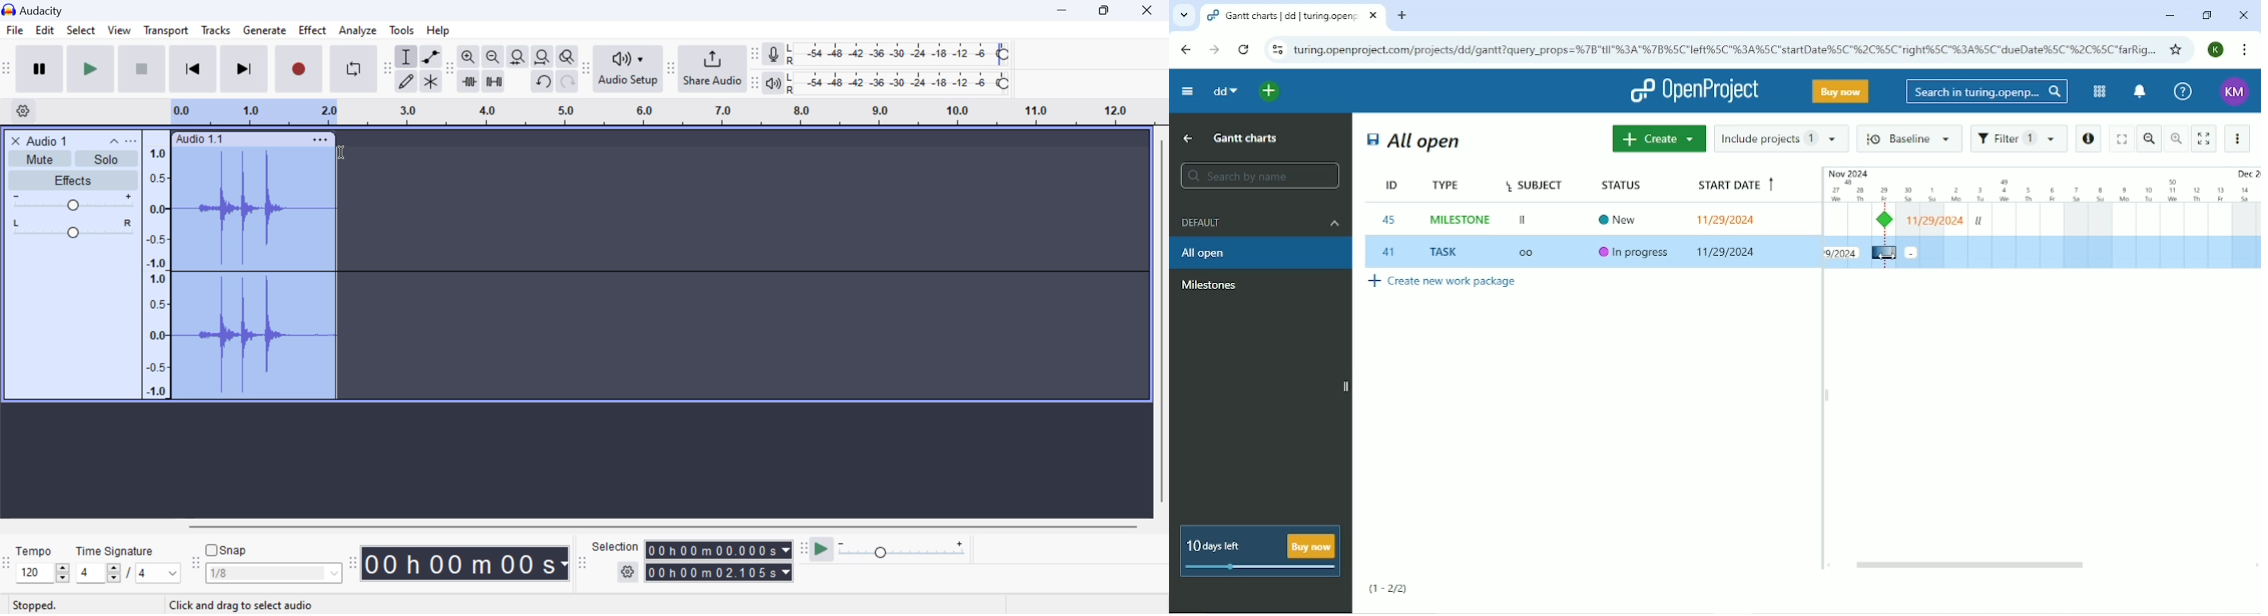 This screenshot has width=2268, height=616. What do you see at coordinates (616, 546) in the screenshot?
I see `Selection` at bounding box center [616, 546].